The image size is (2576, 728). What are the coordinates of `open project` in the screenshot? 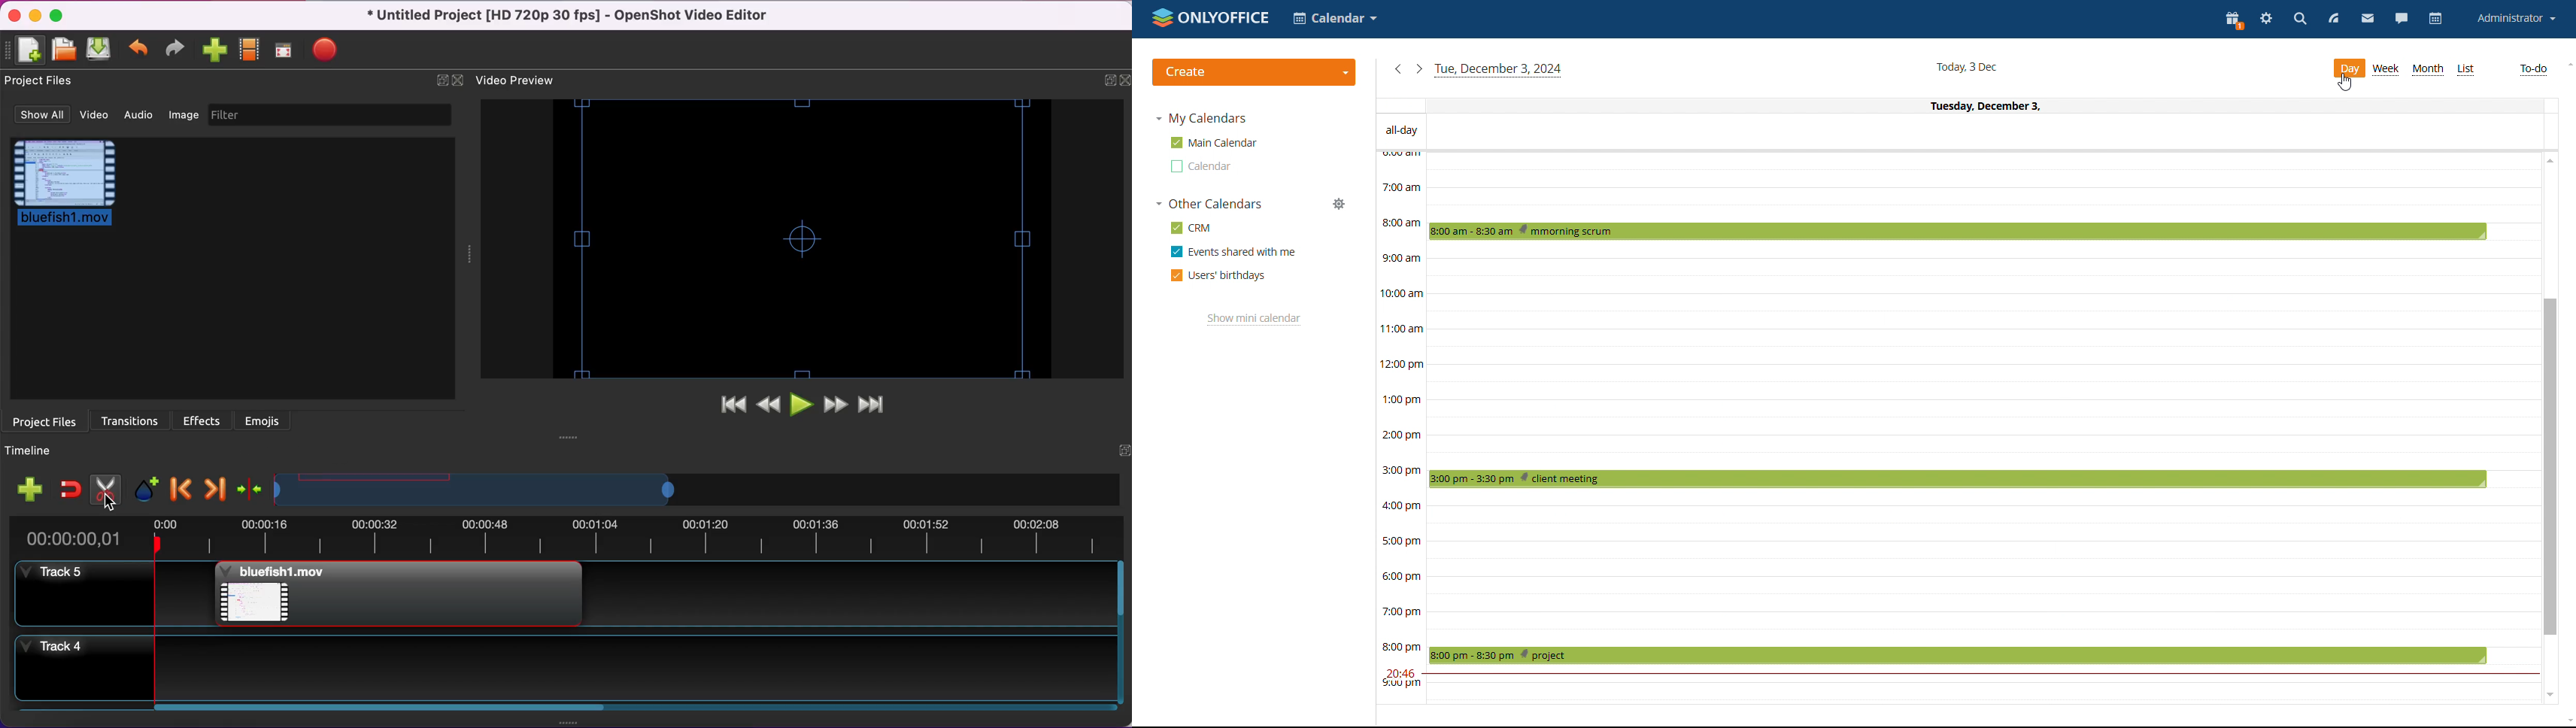 It's located at (65, 50).